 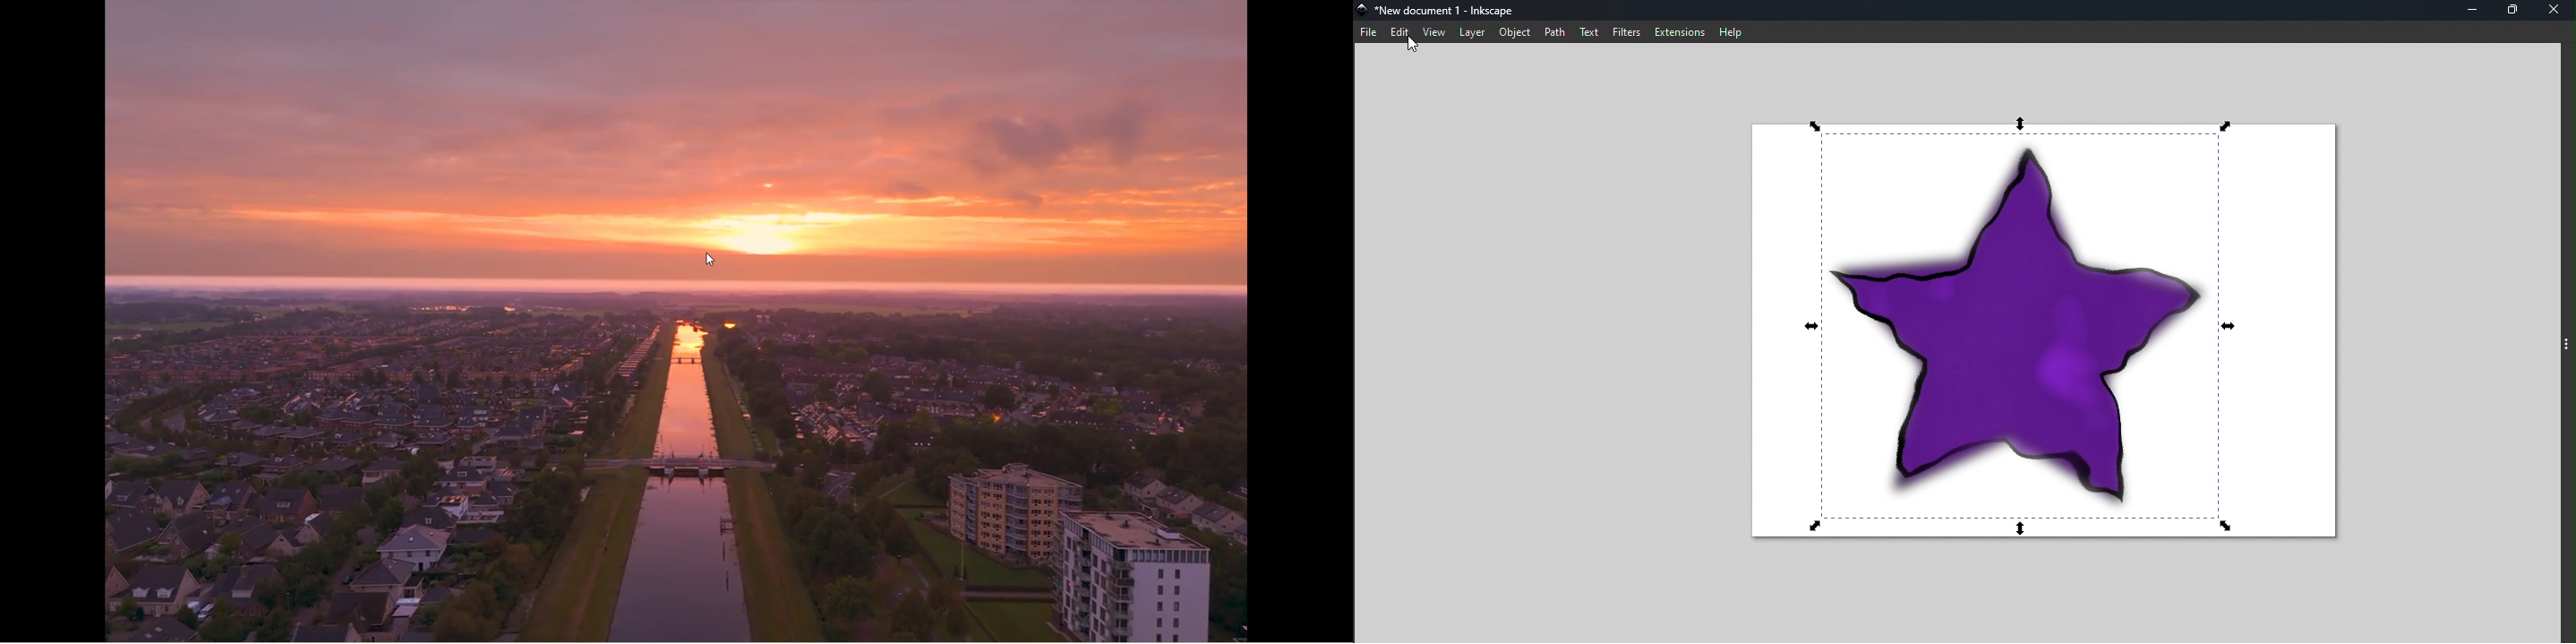 I want to click on Filters, so click(x=1625, y=31).